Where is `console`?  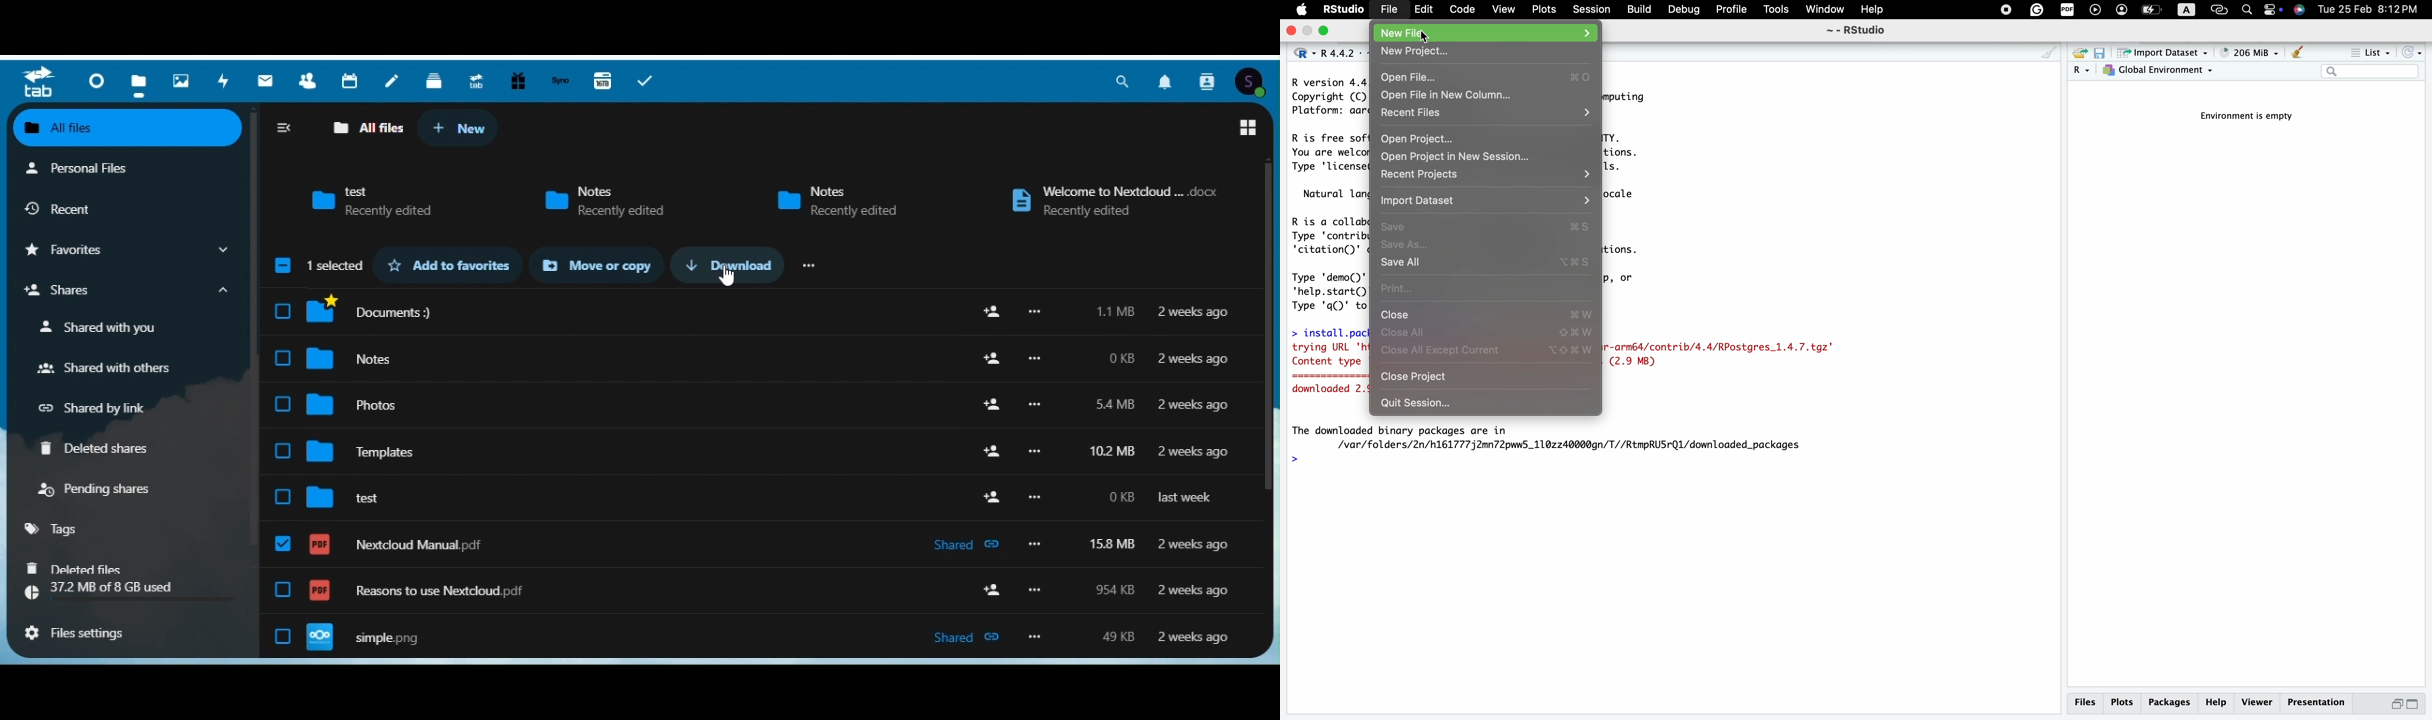 console is located at coordinates (2048, 54).